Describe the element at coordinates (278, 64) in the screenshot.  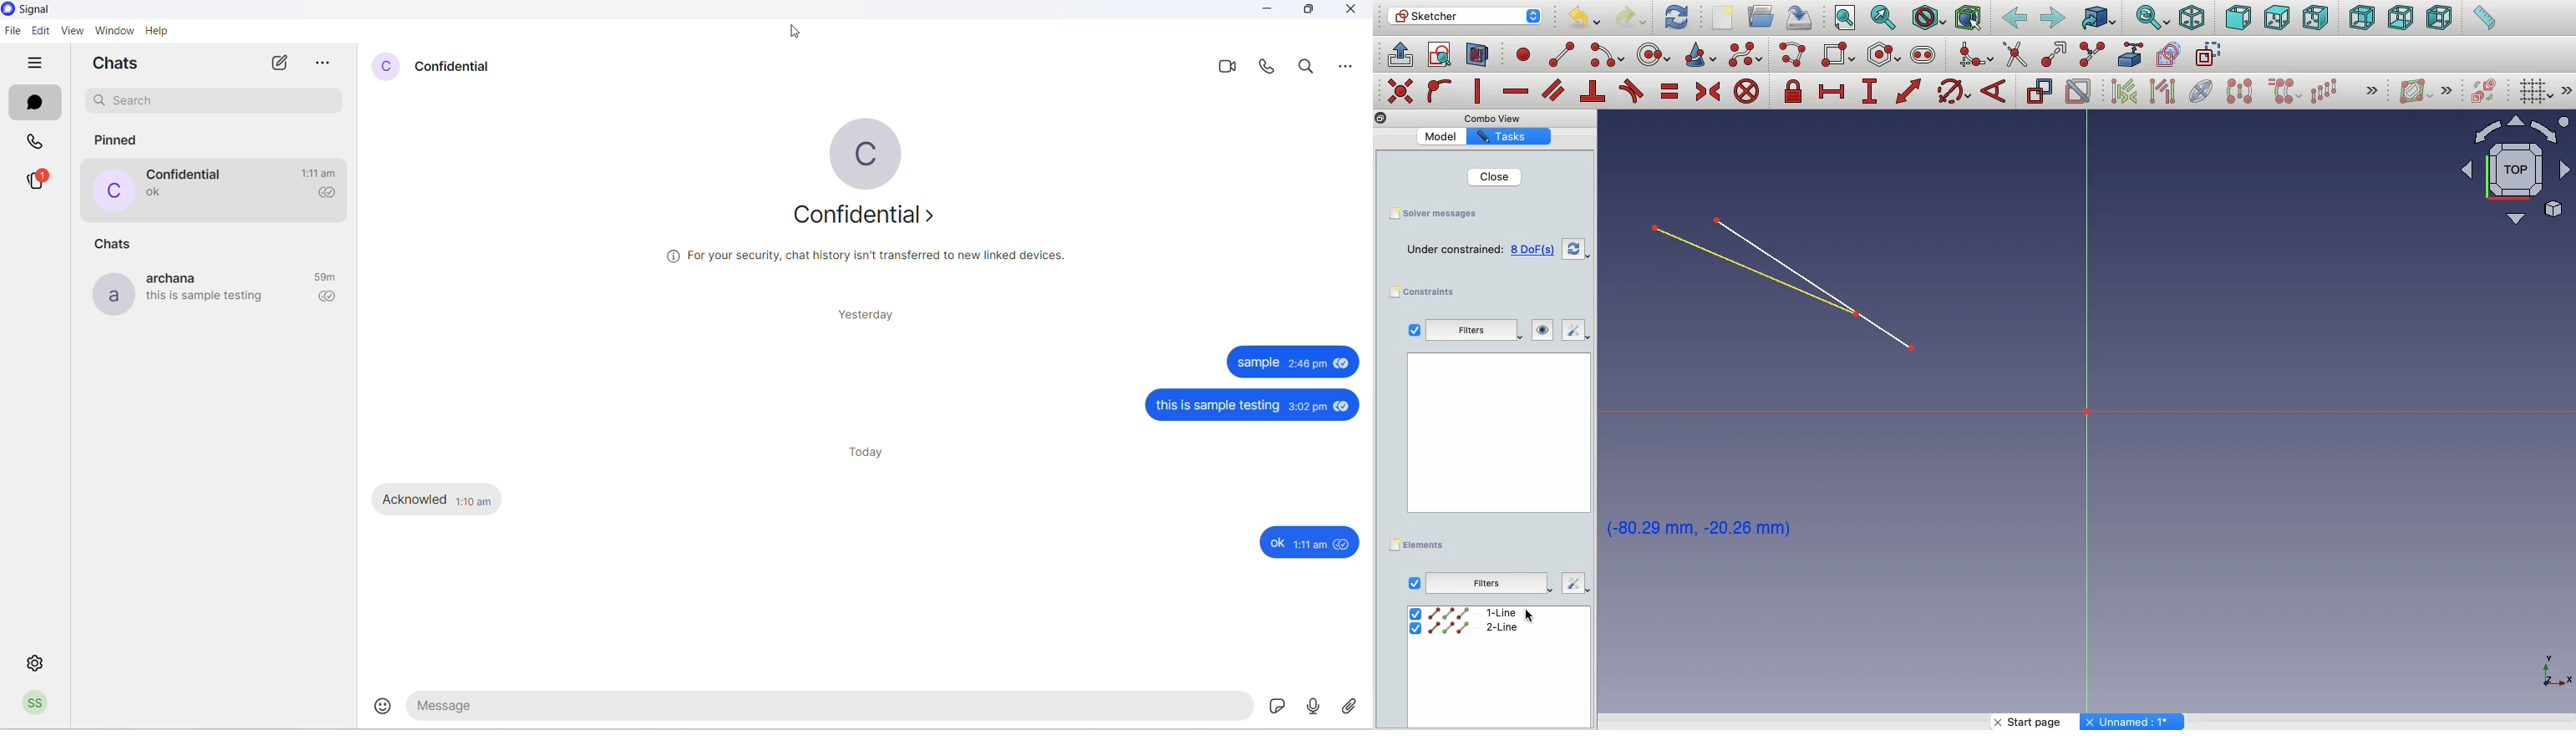
I see `new chat` at that location.